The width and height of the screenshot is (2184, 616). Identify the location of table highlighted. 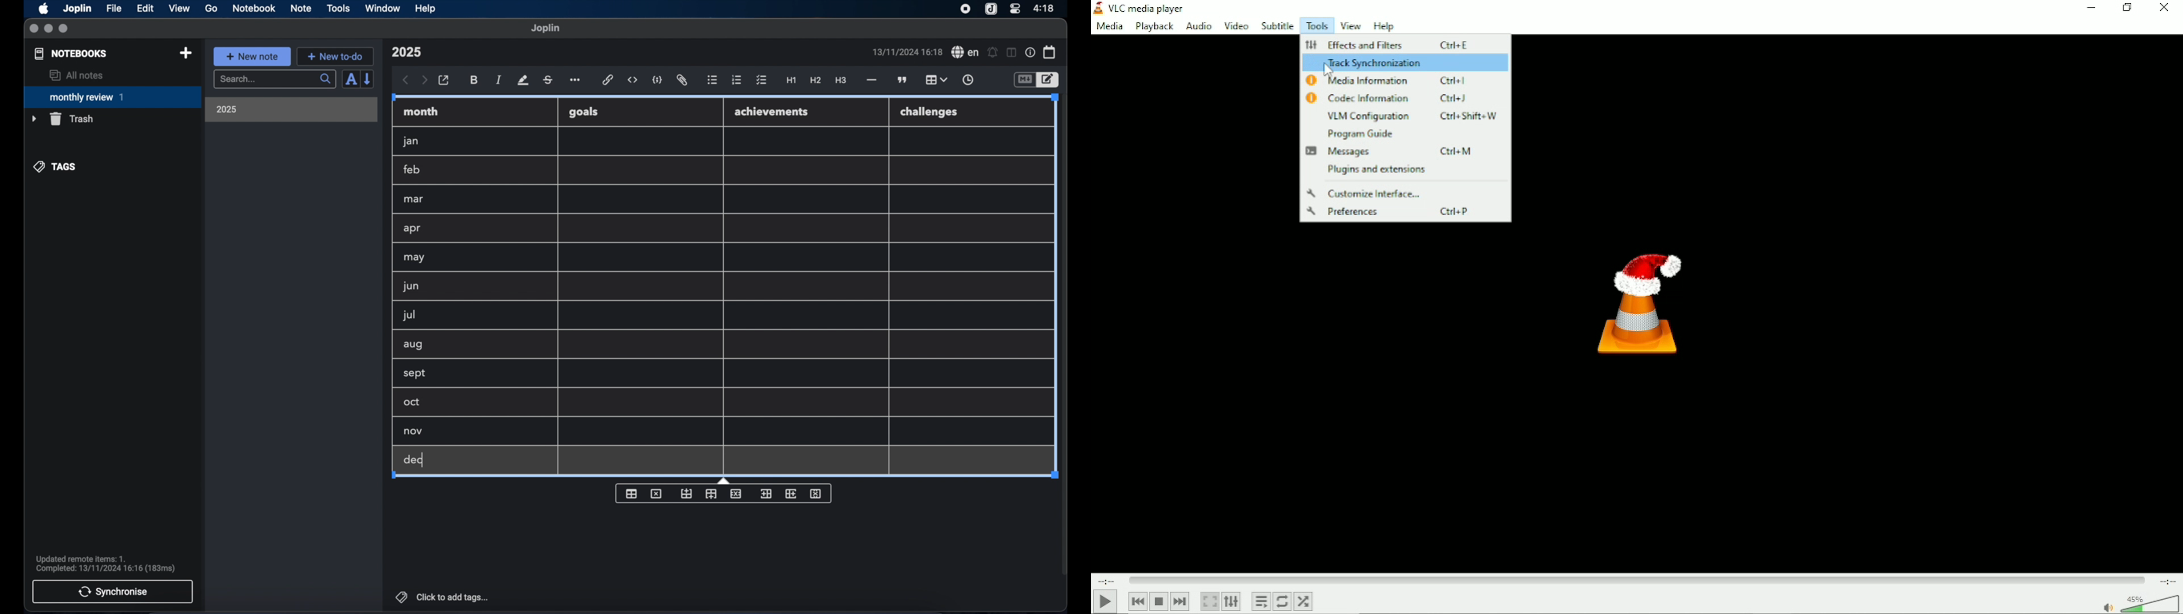
(935, 80).